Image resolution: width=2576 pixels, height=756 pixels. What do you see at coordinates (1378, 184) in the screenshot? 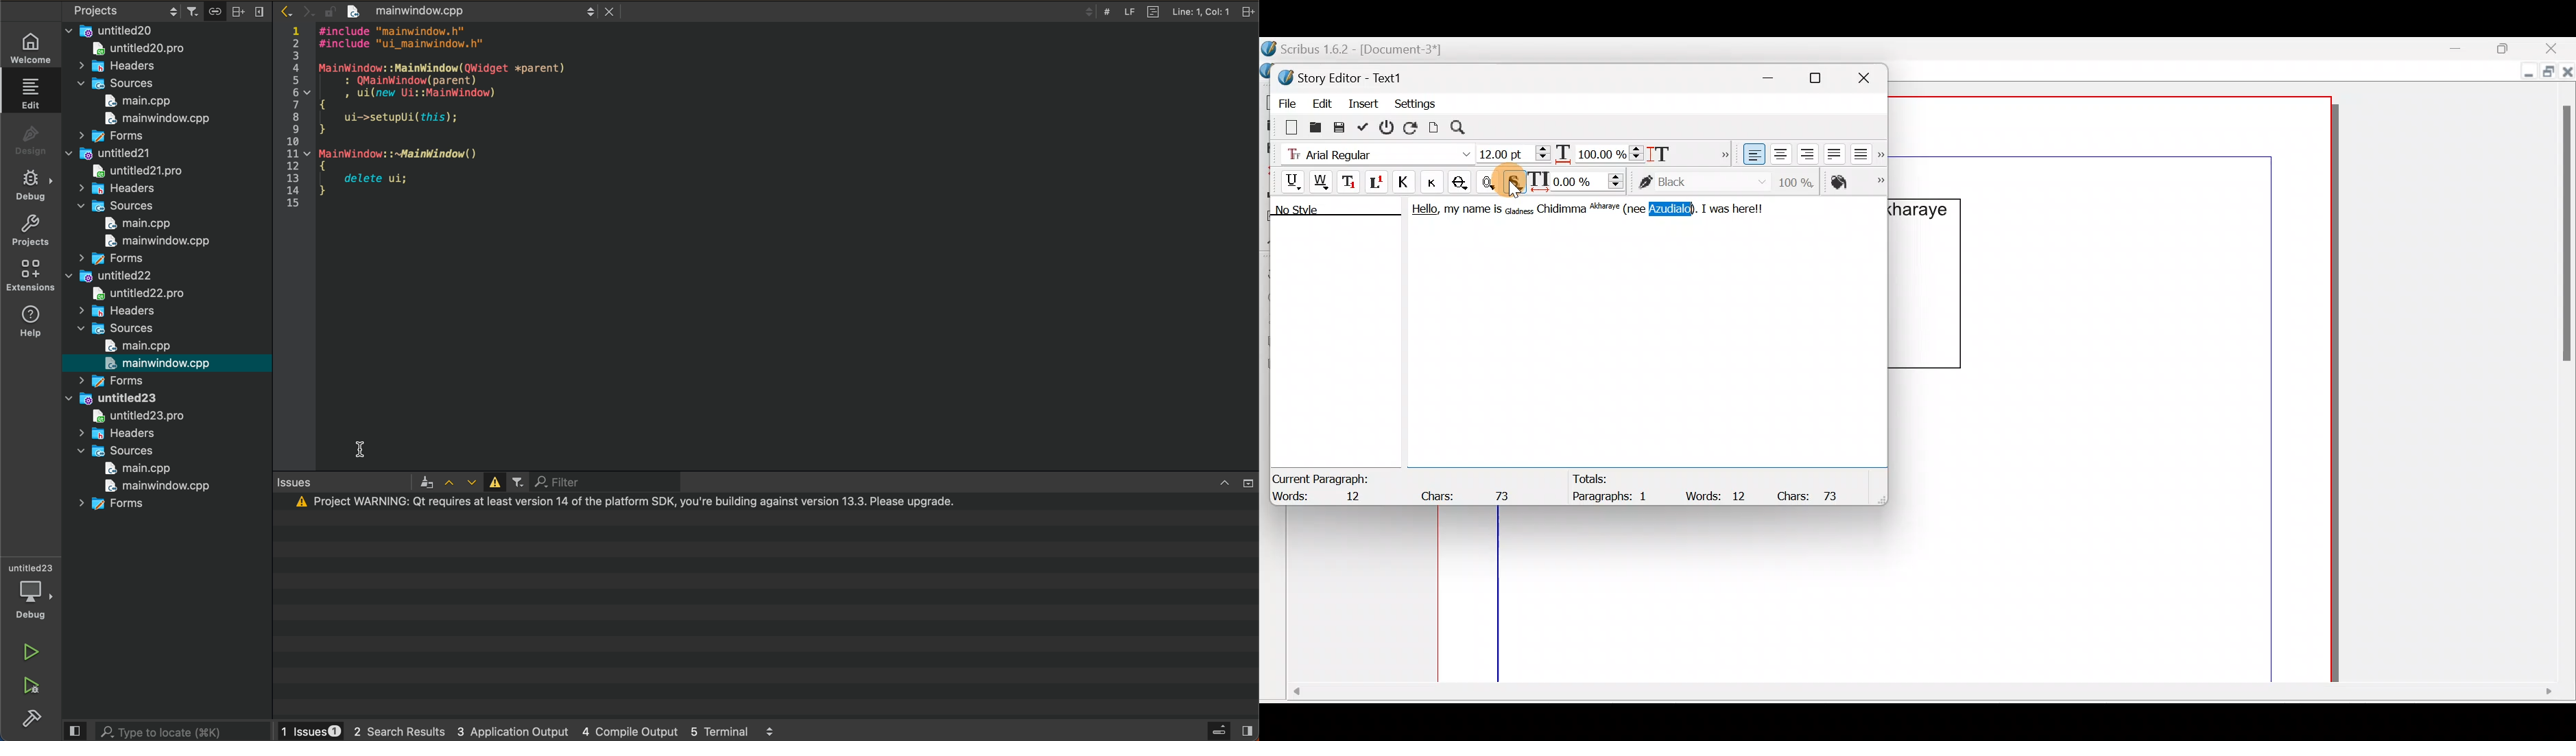
I see `Superscript` at bounding box center [1378, 184].